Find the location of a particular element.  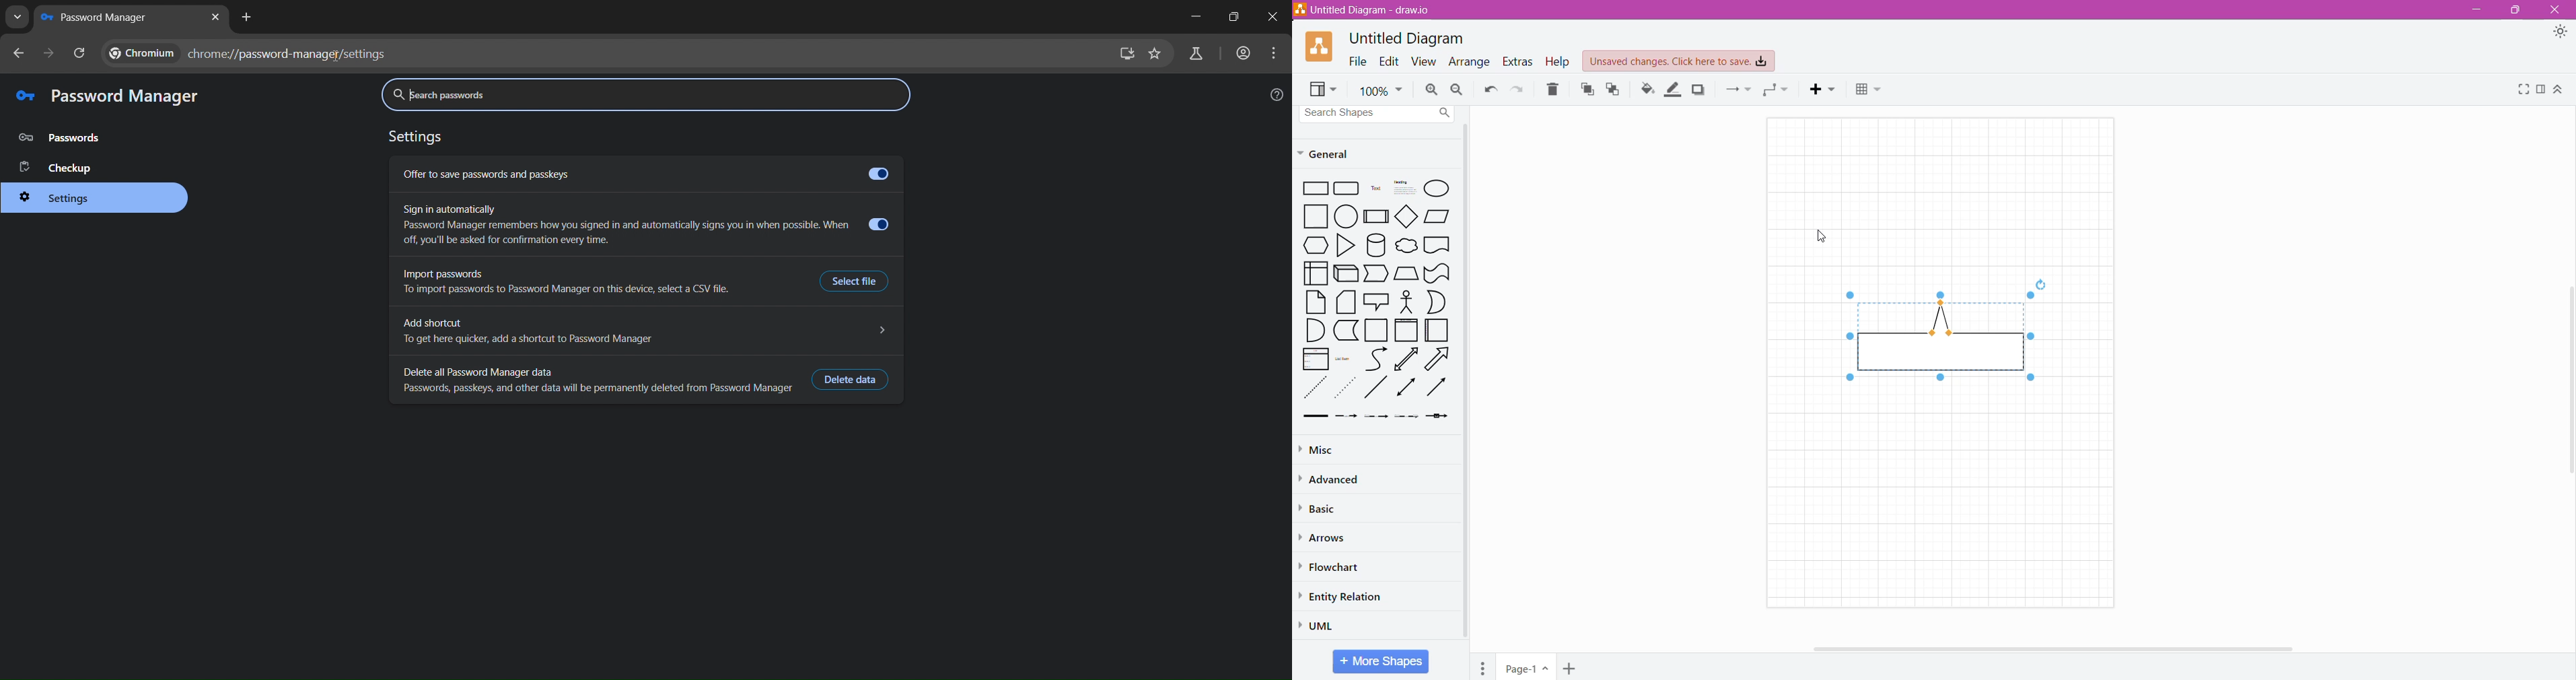

document is located at coordinates (1438, 244).